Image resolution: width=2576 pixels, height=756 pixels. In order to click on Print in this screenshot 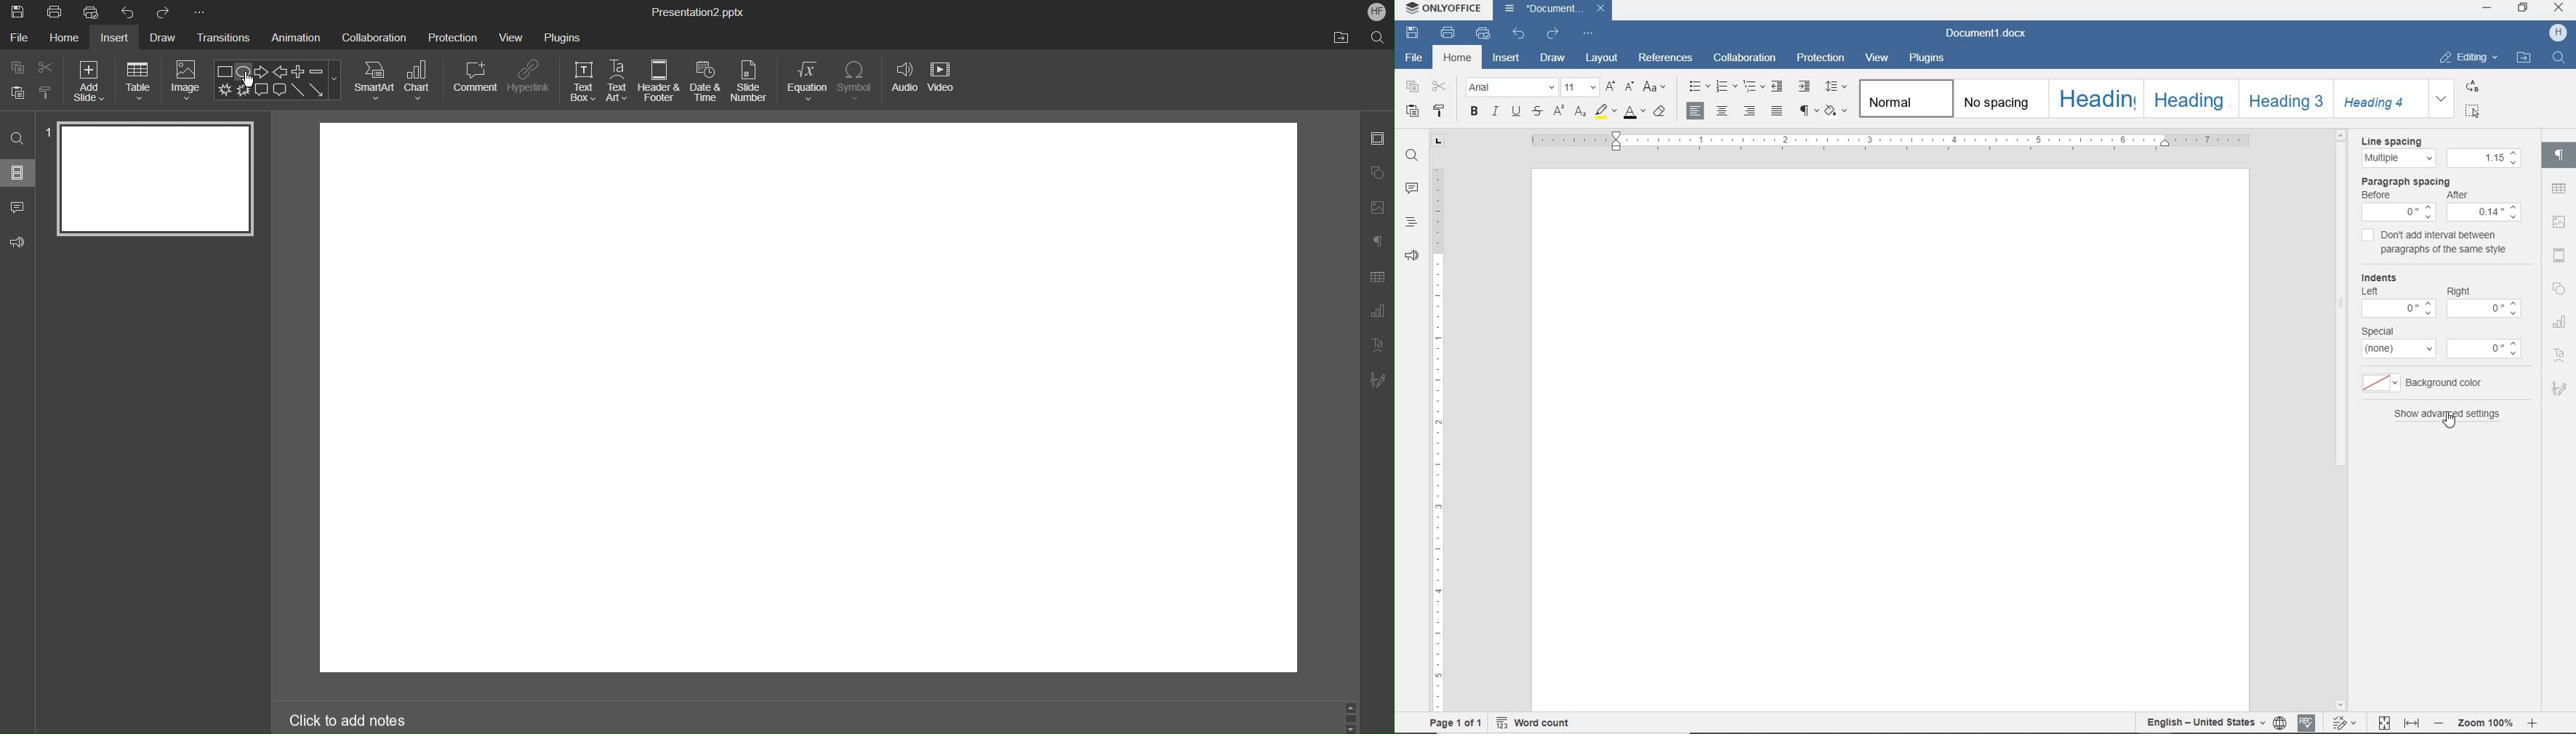, I will do `click(55, 13)`.